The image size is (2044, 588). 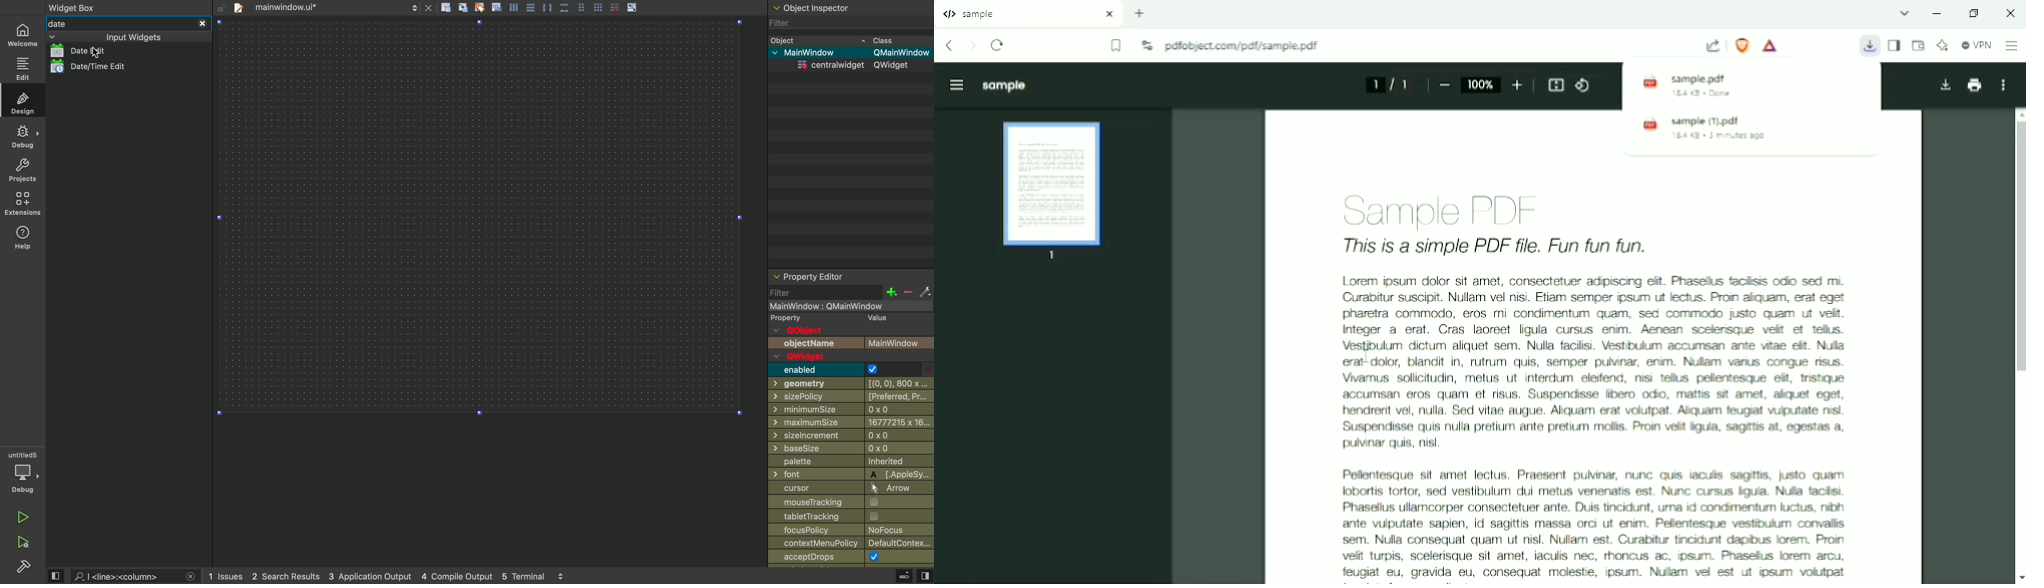 I want to click on design area, so click(x=479, y=216).